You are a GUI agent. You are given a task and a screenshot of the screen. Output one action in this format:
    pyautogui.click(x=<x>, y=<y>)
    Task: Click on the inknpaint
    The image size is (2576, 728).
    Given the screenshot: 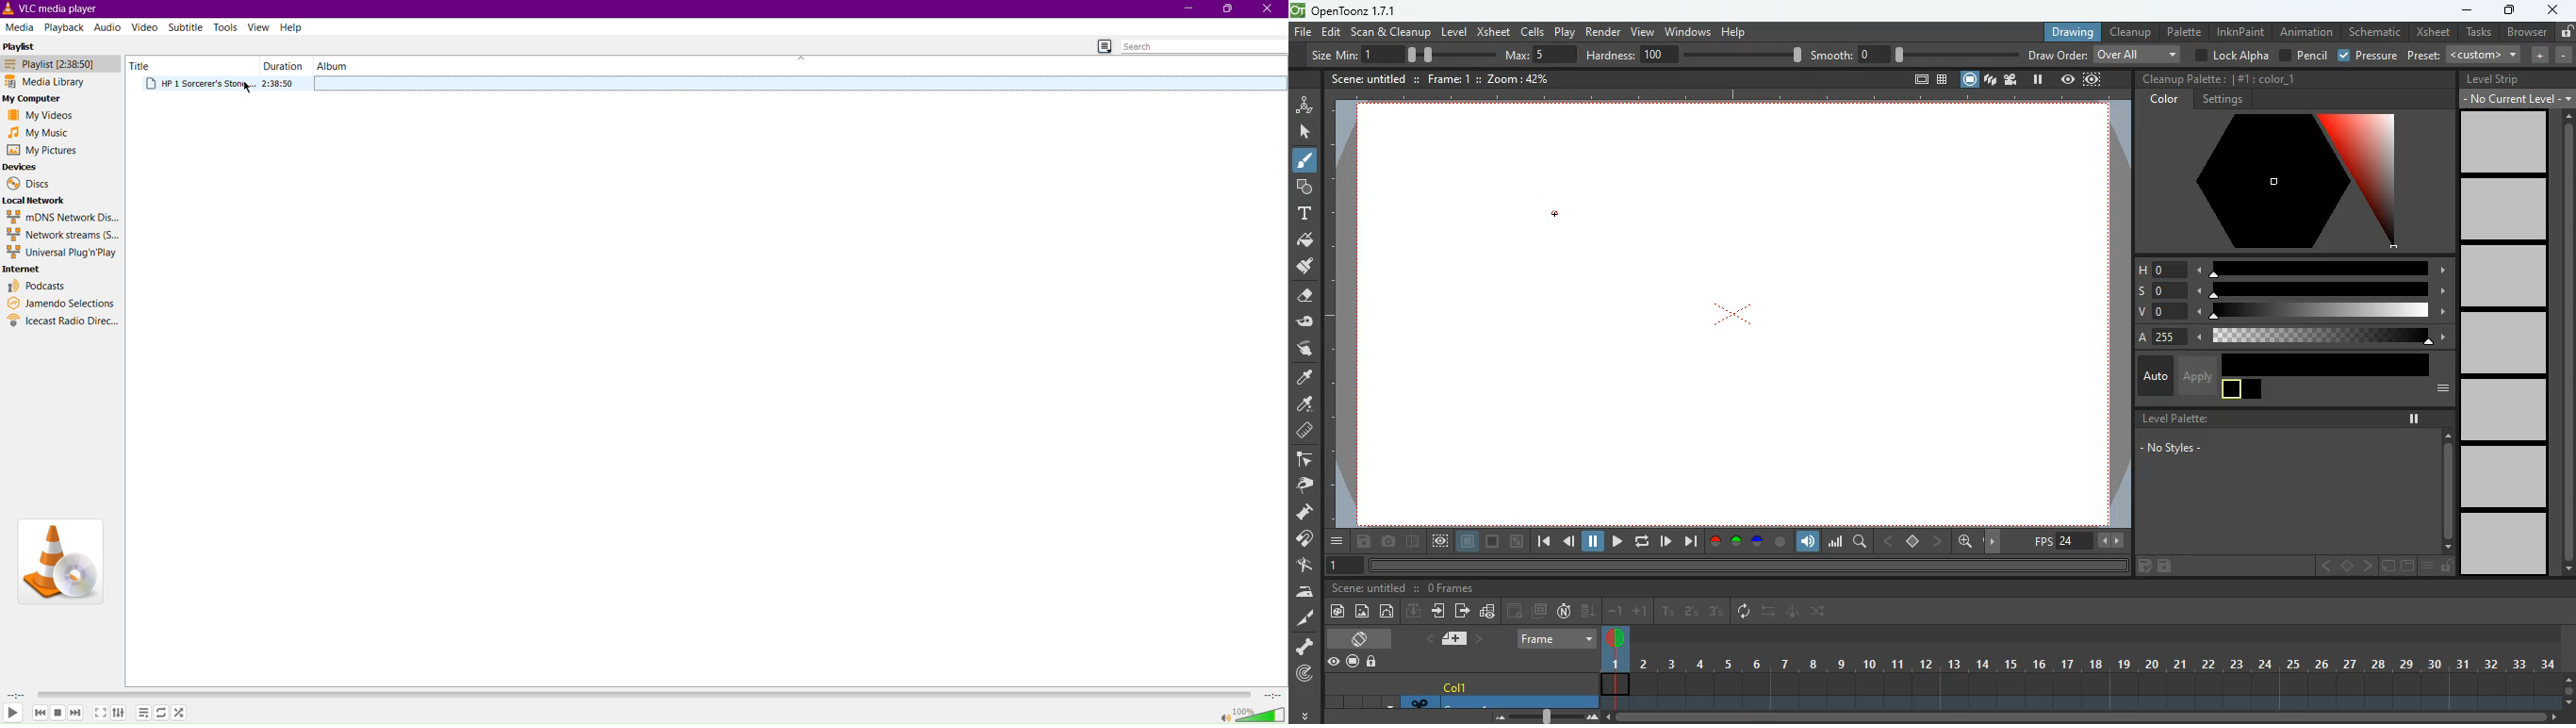 What is the action you would take?
    pyautogui.click(x=2240, y=31)
    